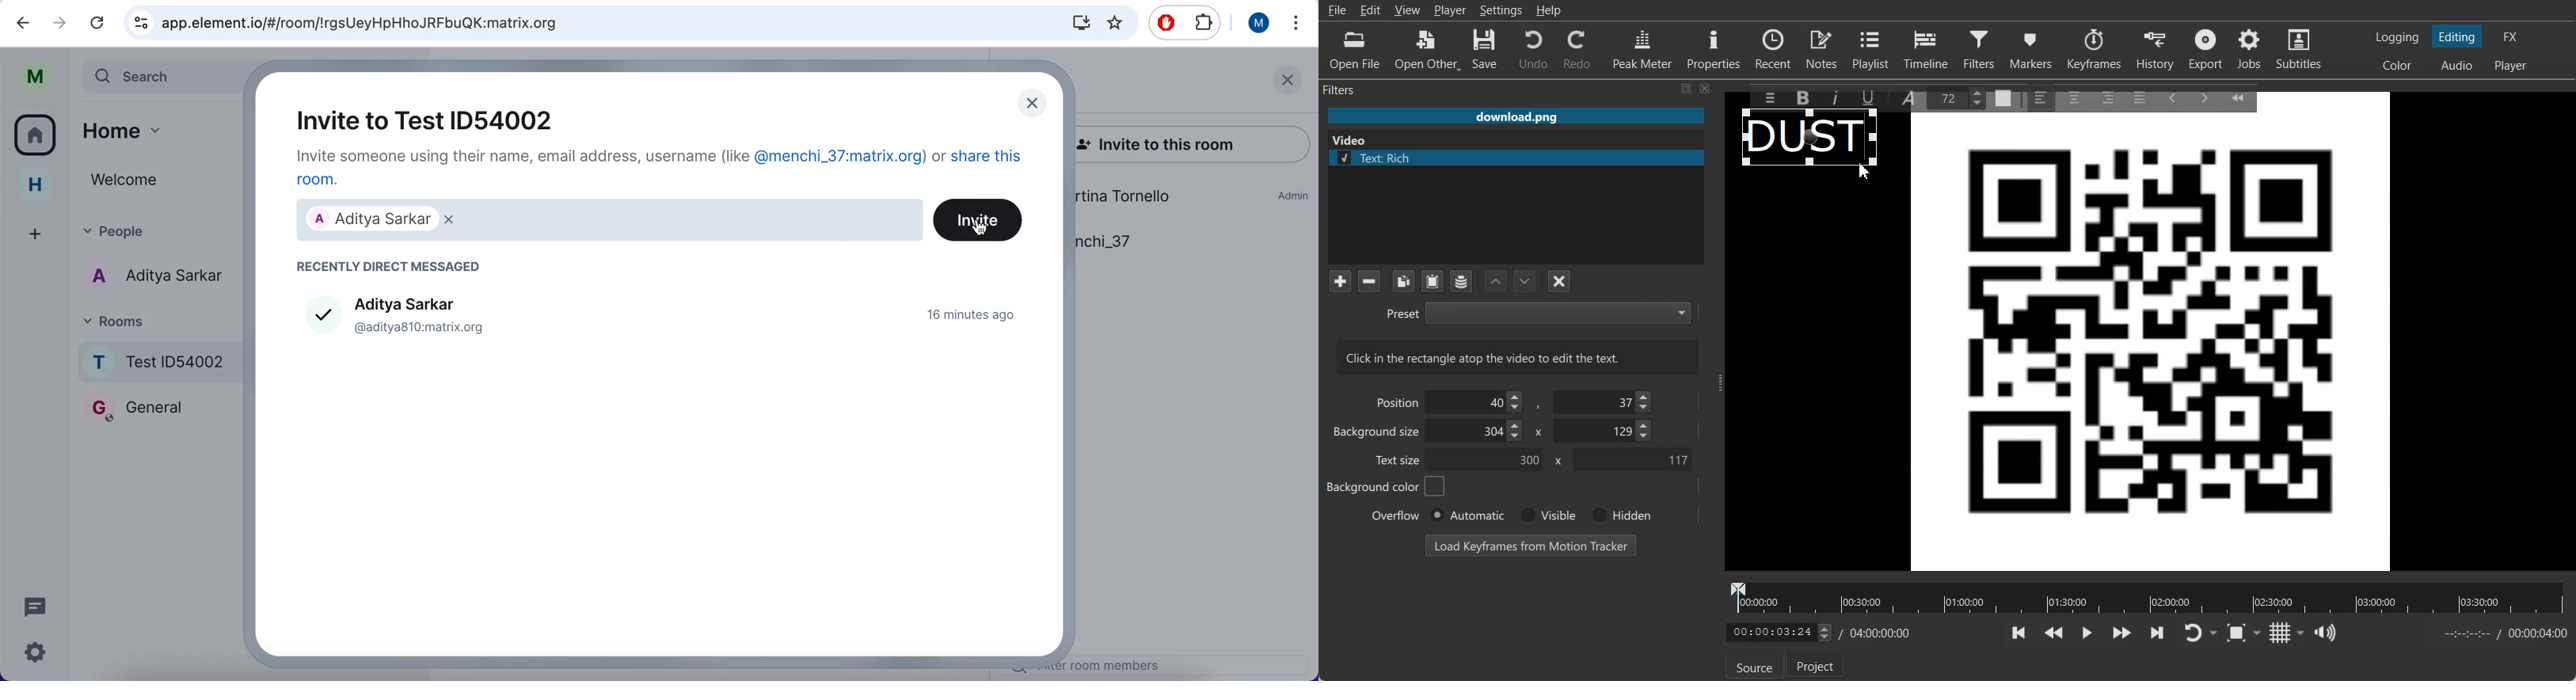 This screenshot has width=2576, height=700. I want to click on Subtitles, so click(2300, 49).